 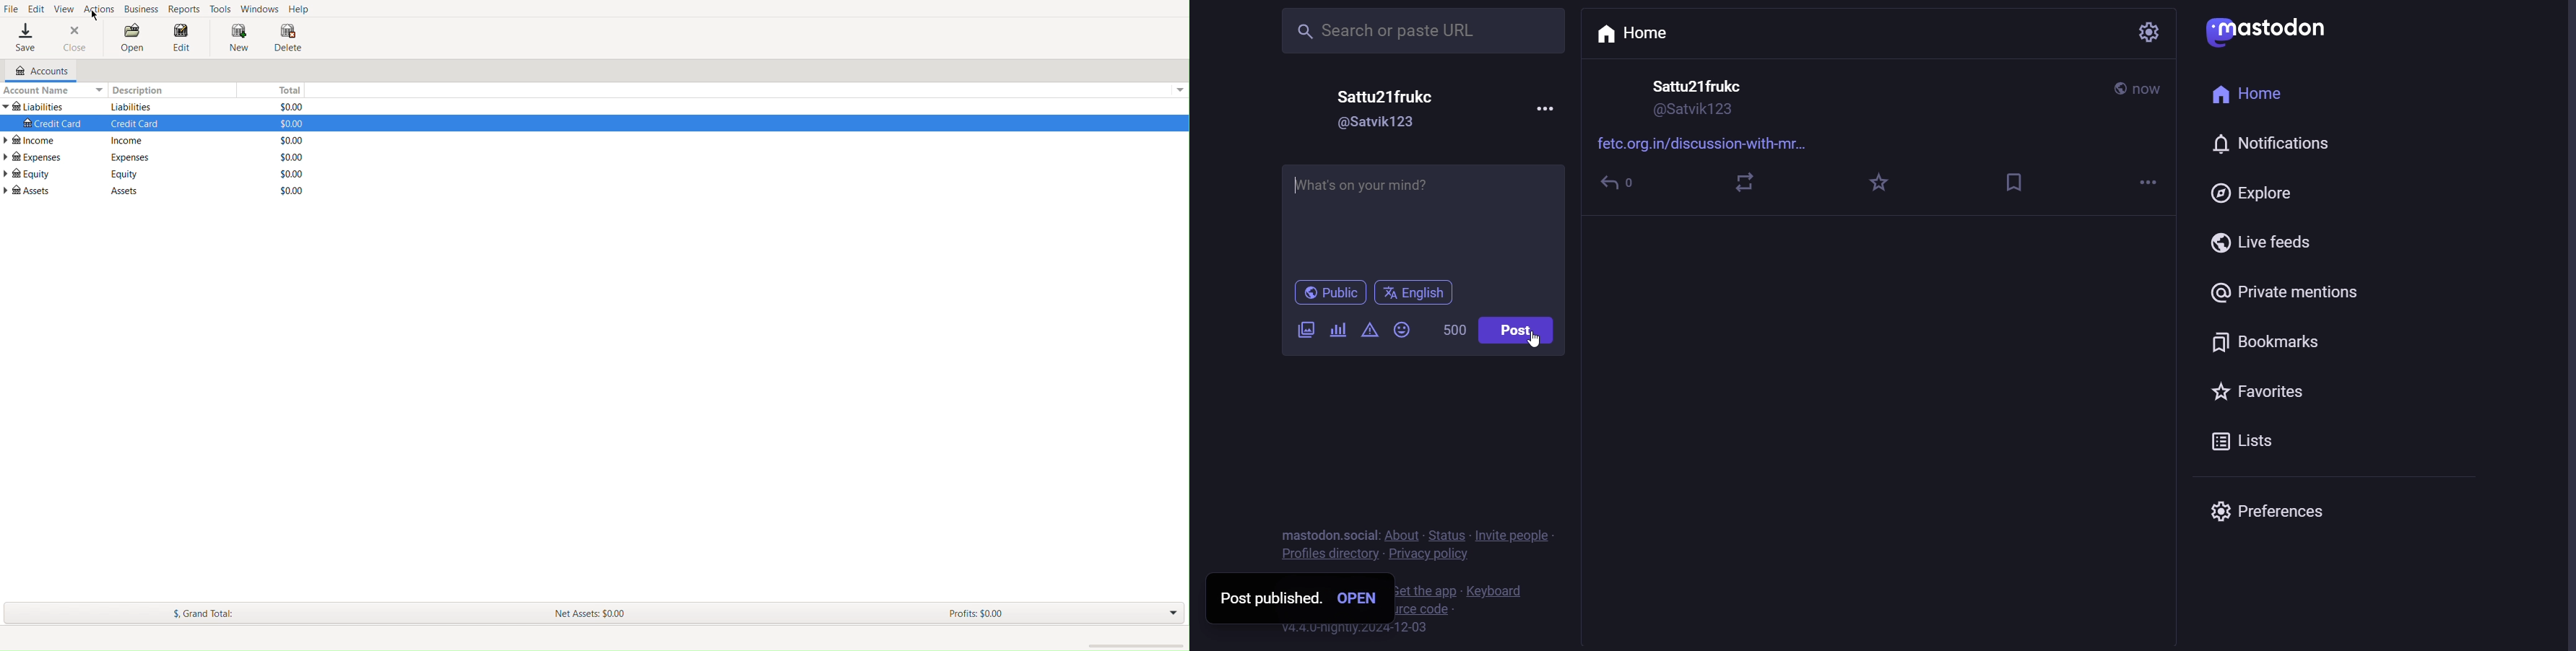 I want to click on post, so click(x=1519, y=331).